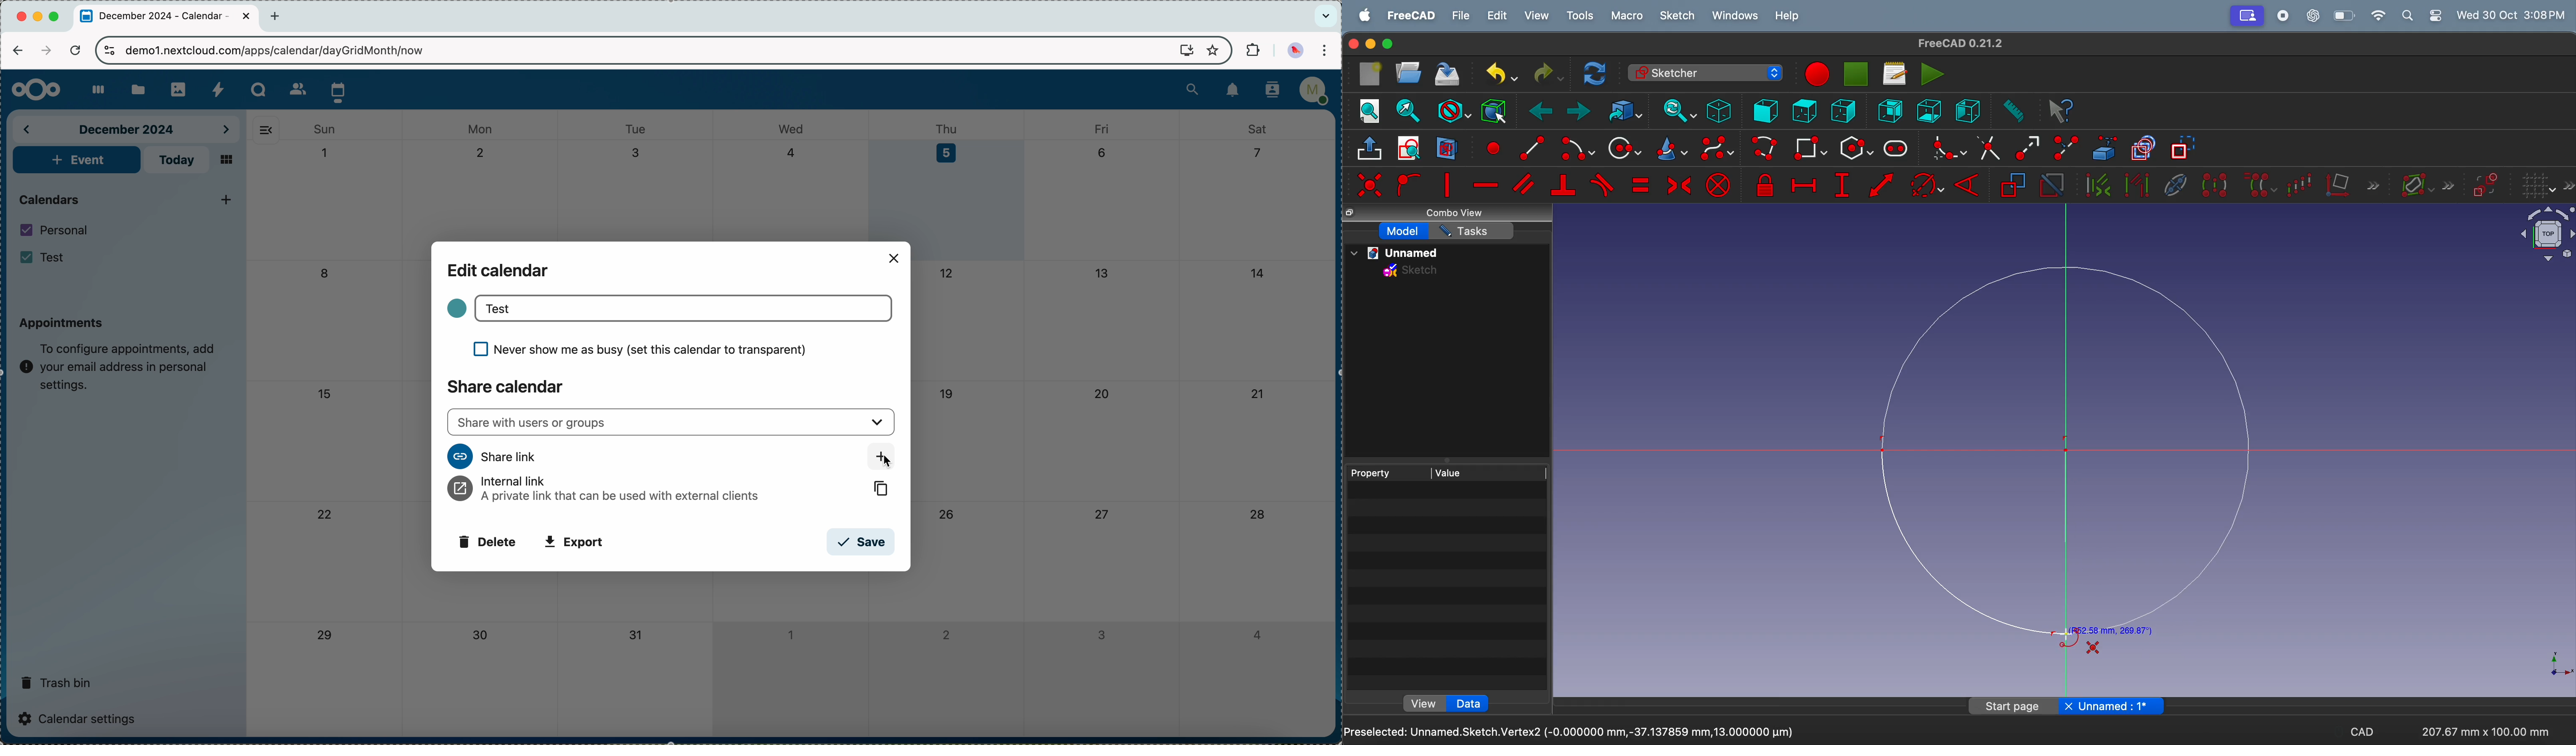  What do you see at coordinates (1816, 74) in the screenshot?
I see `stop marco` at bounding box center [1816, 74].